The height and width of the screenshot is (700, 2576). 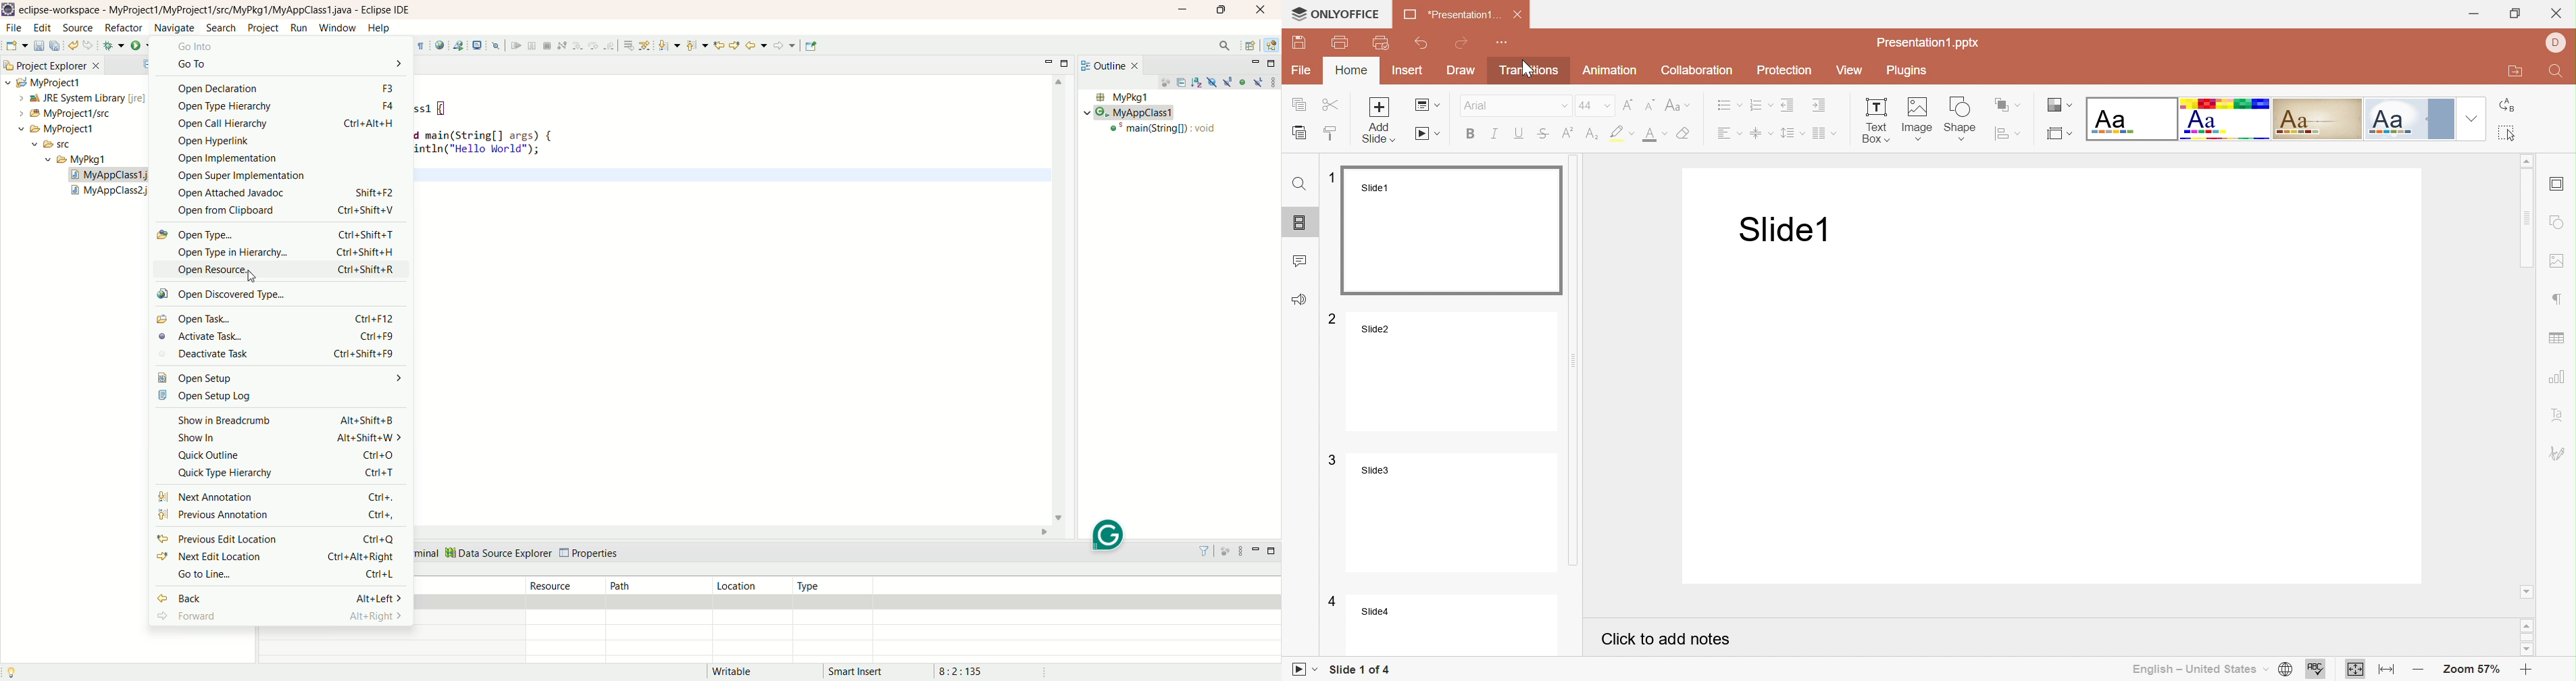 I want to click on Spell checking, so click(x=2316, y=670).